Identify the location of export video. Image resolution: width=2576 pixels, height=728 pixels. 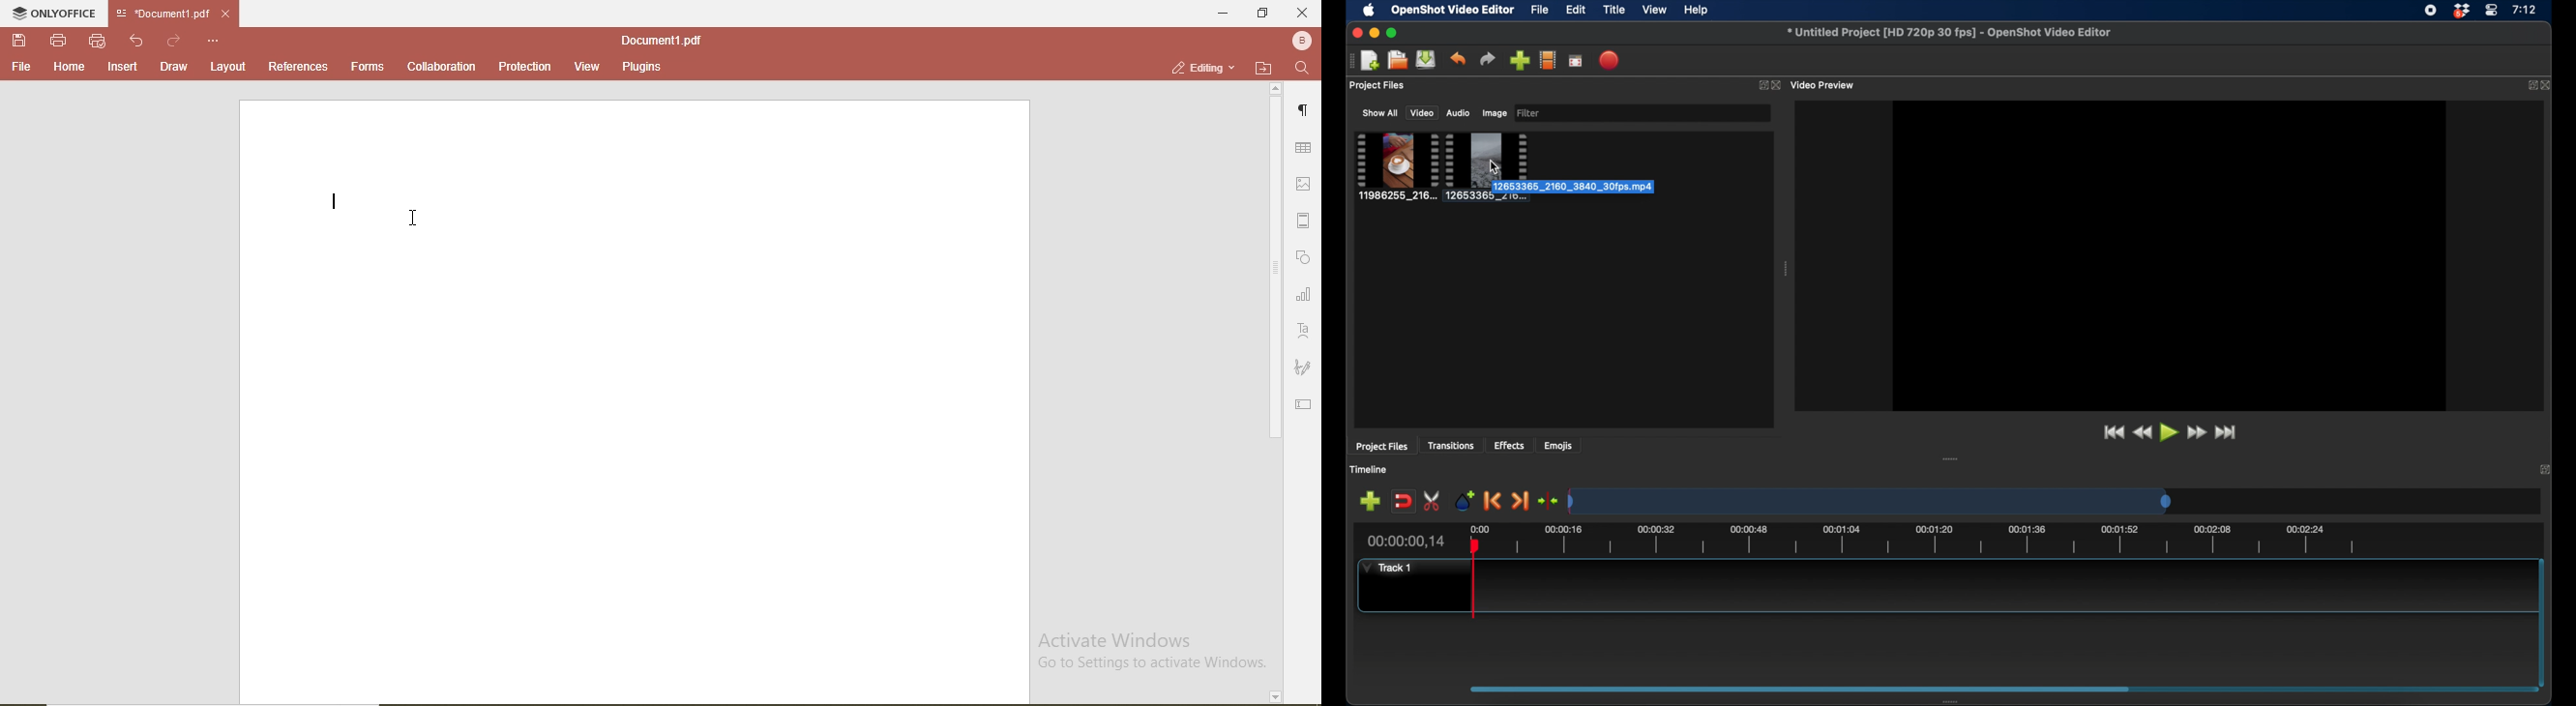
(1611, 60).